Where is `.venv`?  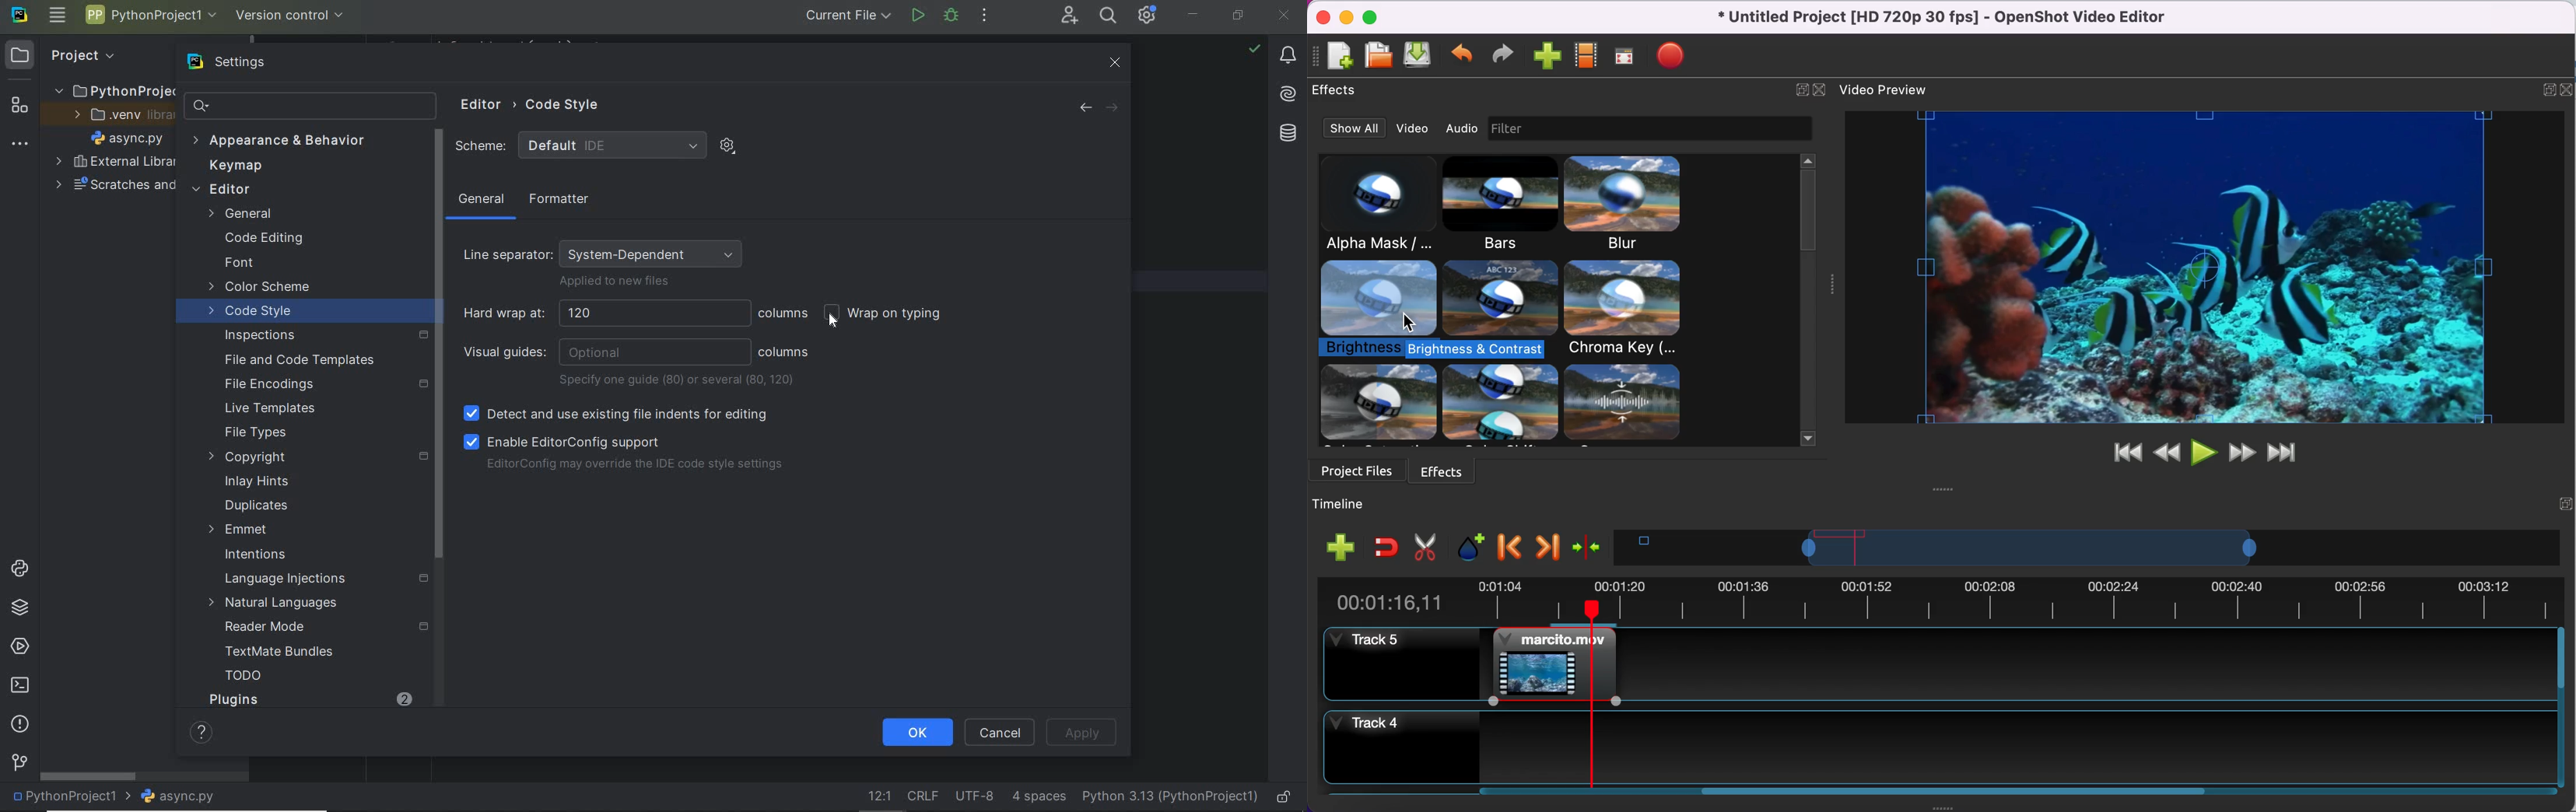
.venv is located at coordinates (118, 117).